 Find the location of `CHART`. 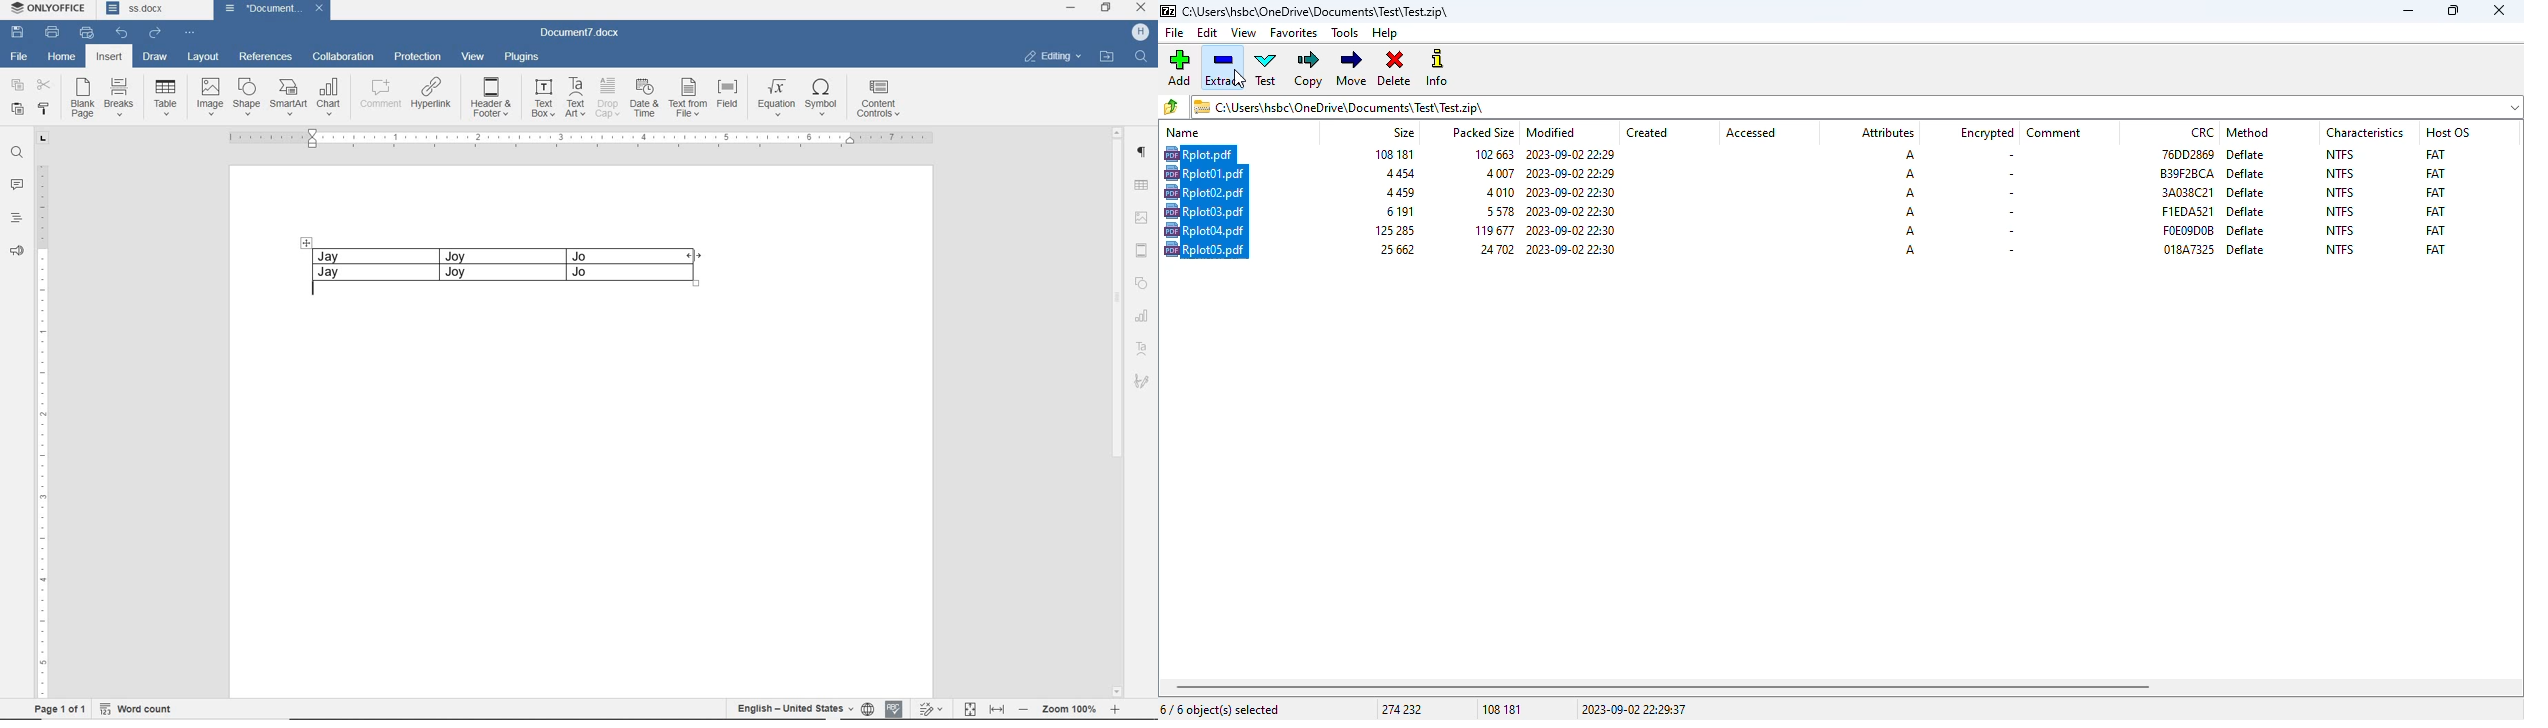

CHART is located at coordinates (1143, 317).